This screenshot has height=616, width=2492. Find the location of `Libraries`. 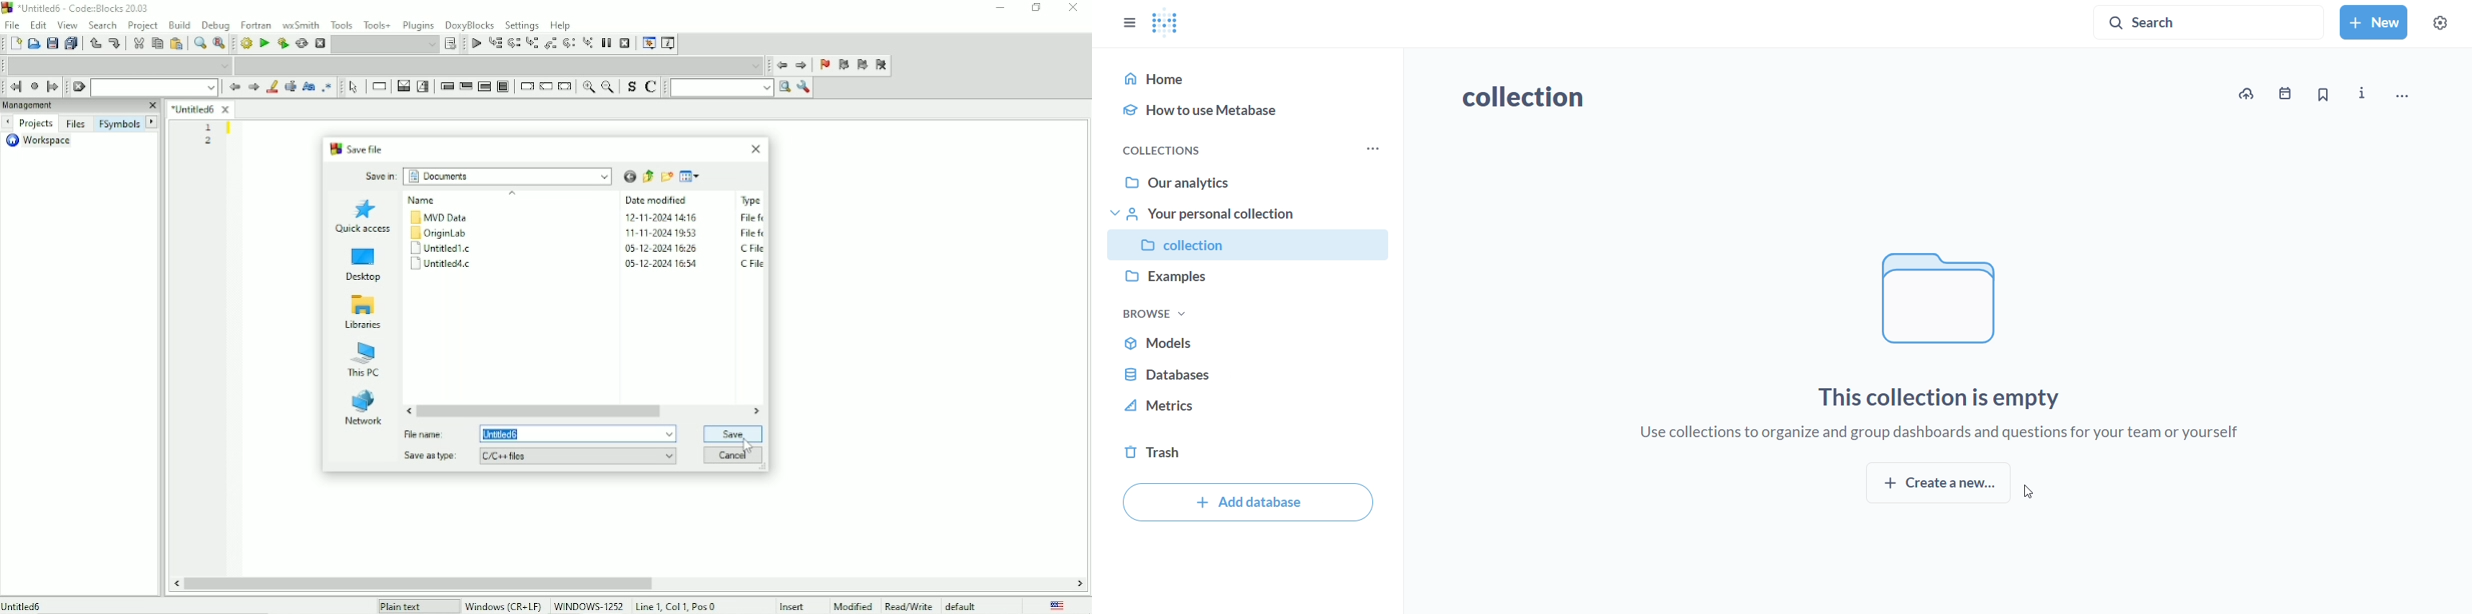

Libraries is located at coordinates (365, 313).